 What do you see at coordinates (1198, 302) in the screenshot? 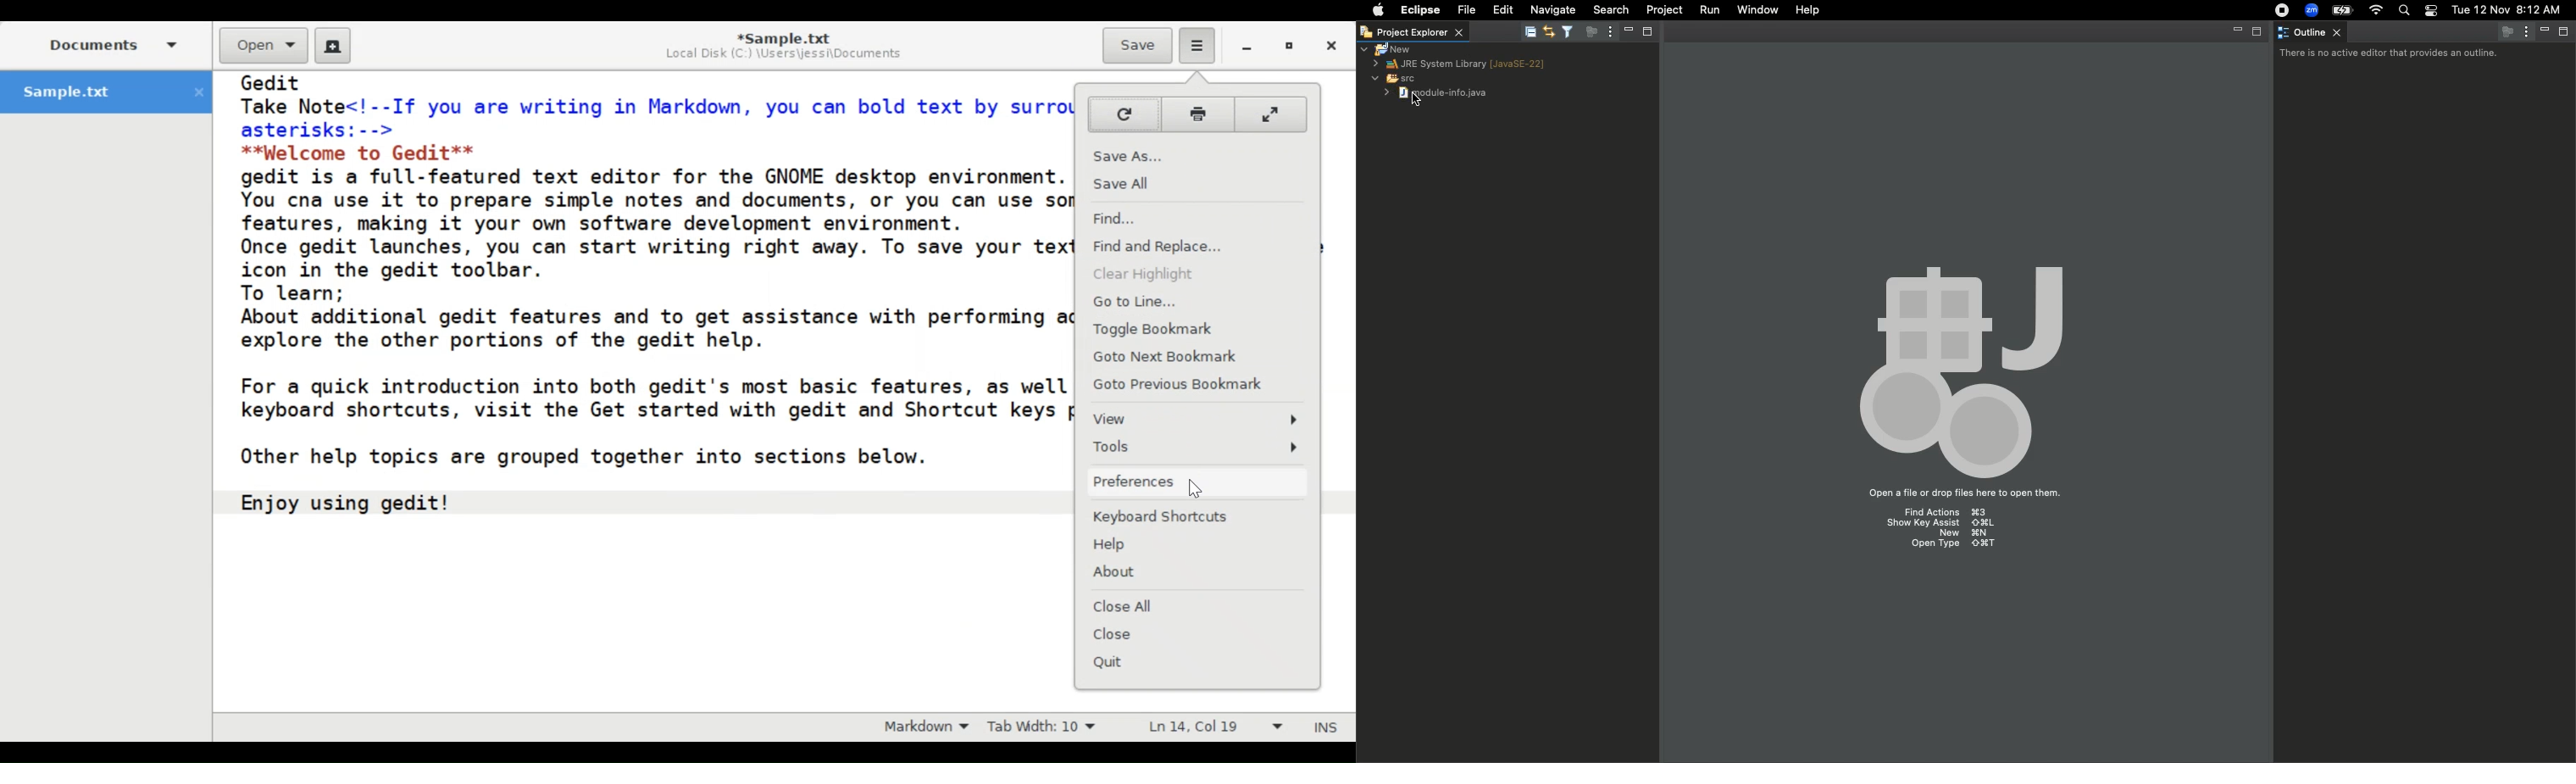
I see `Go to Line` at bounding box center [1198, 302].